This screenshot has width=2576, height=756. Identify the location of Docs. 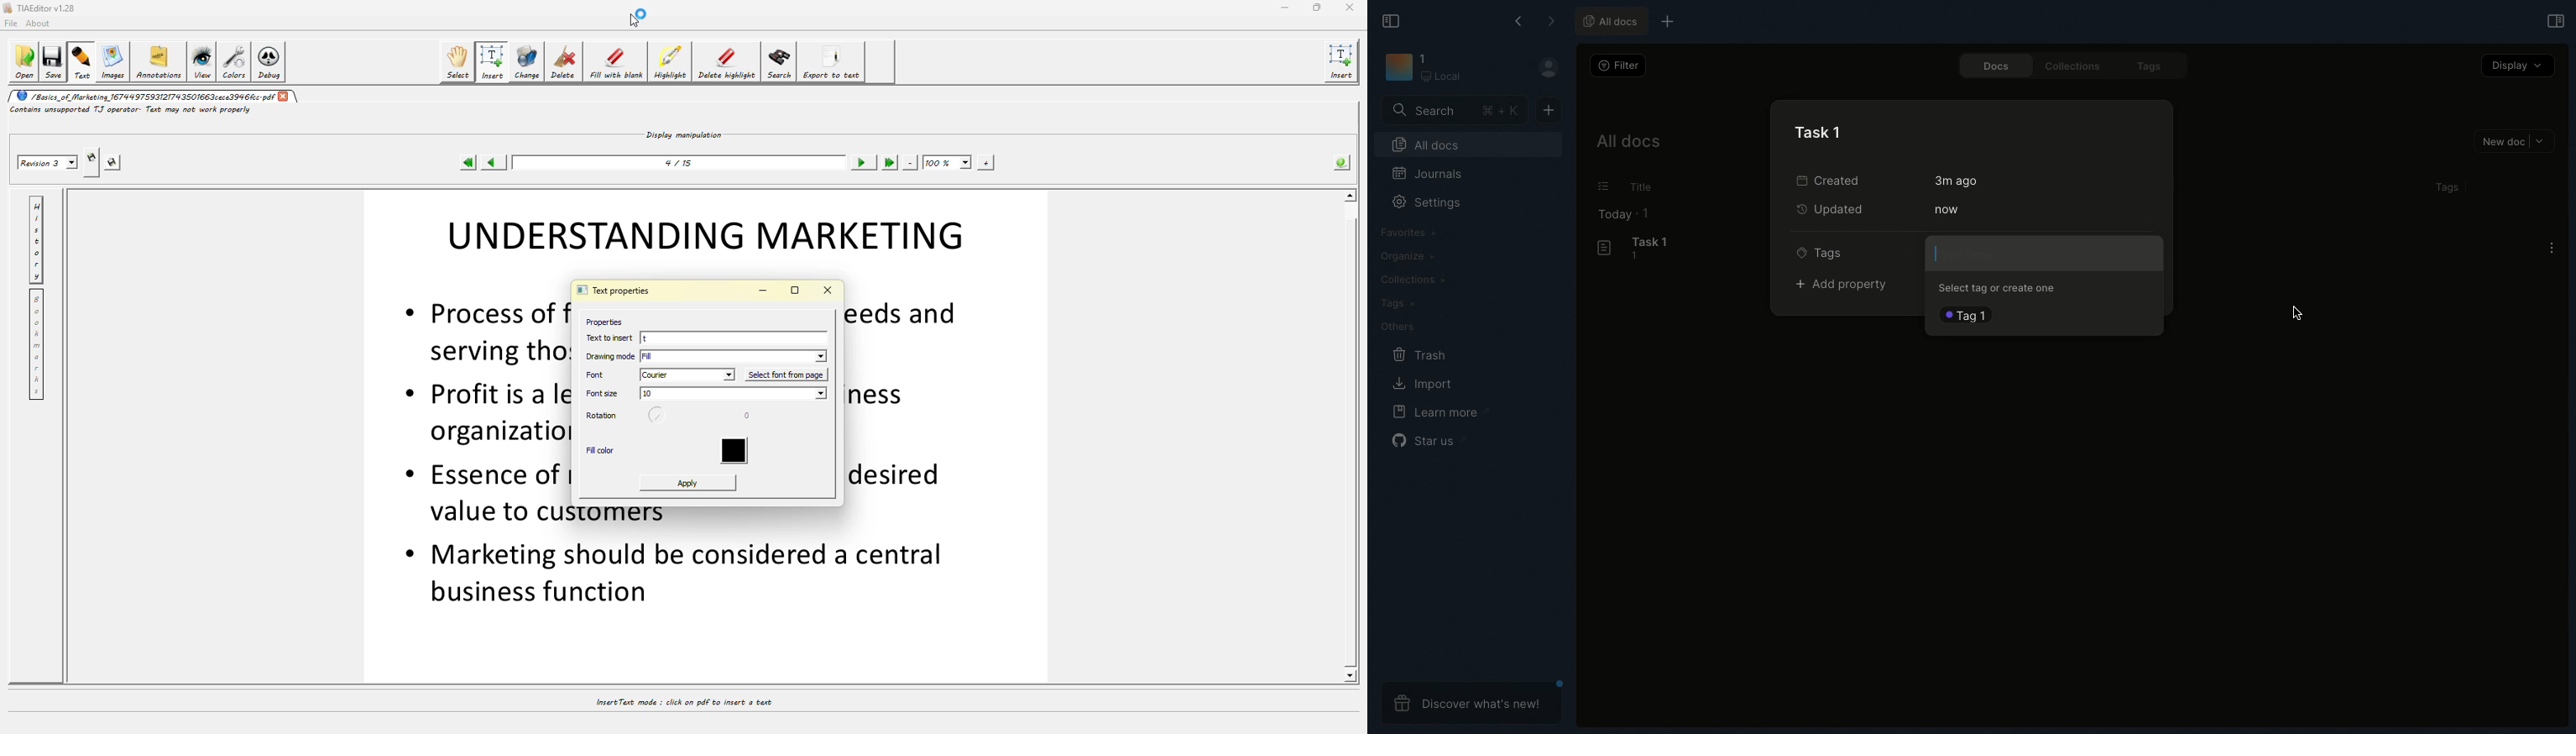
(1995, 66).